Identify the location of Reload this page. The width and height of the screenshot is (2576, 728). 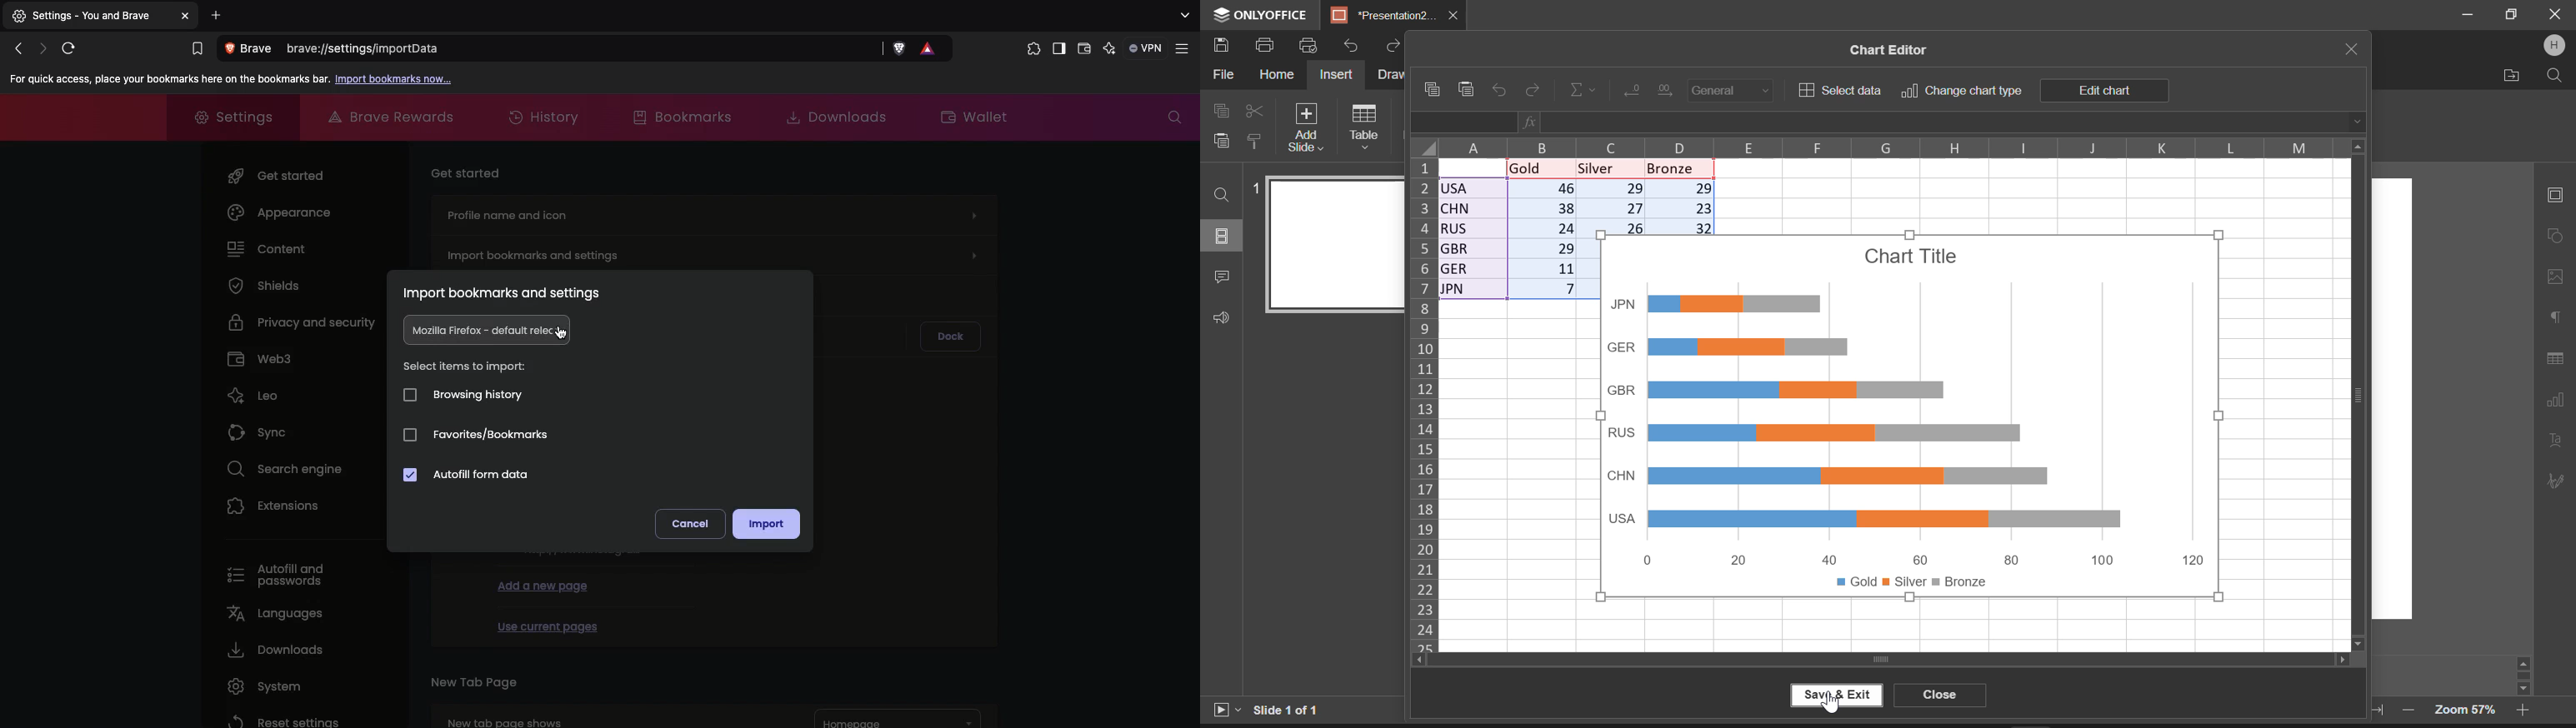
(73, 47).